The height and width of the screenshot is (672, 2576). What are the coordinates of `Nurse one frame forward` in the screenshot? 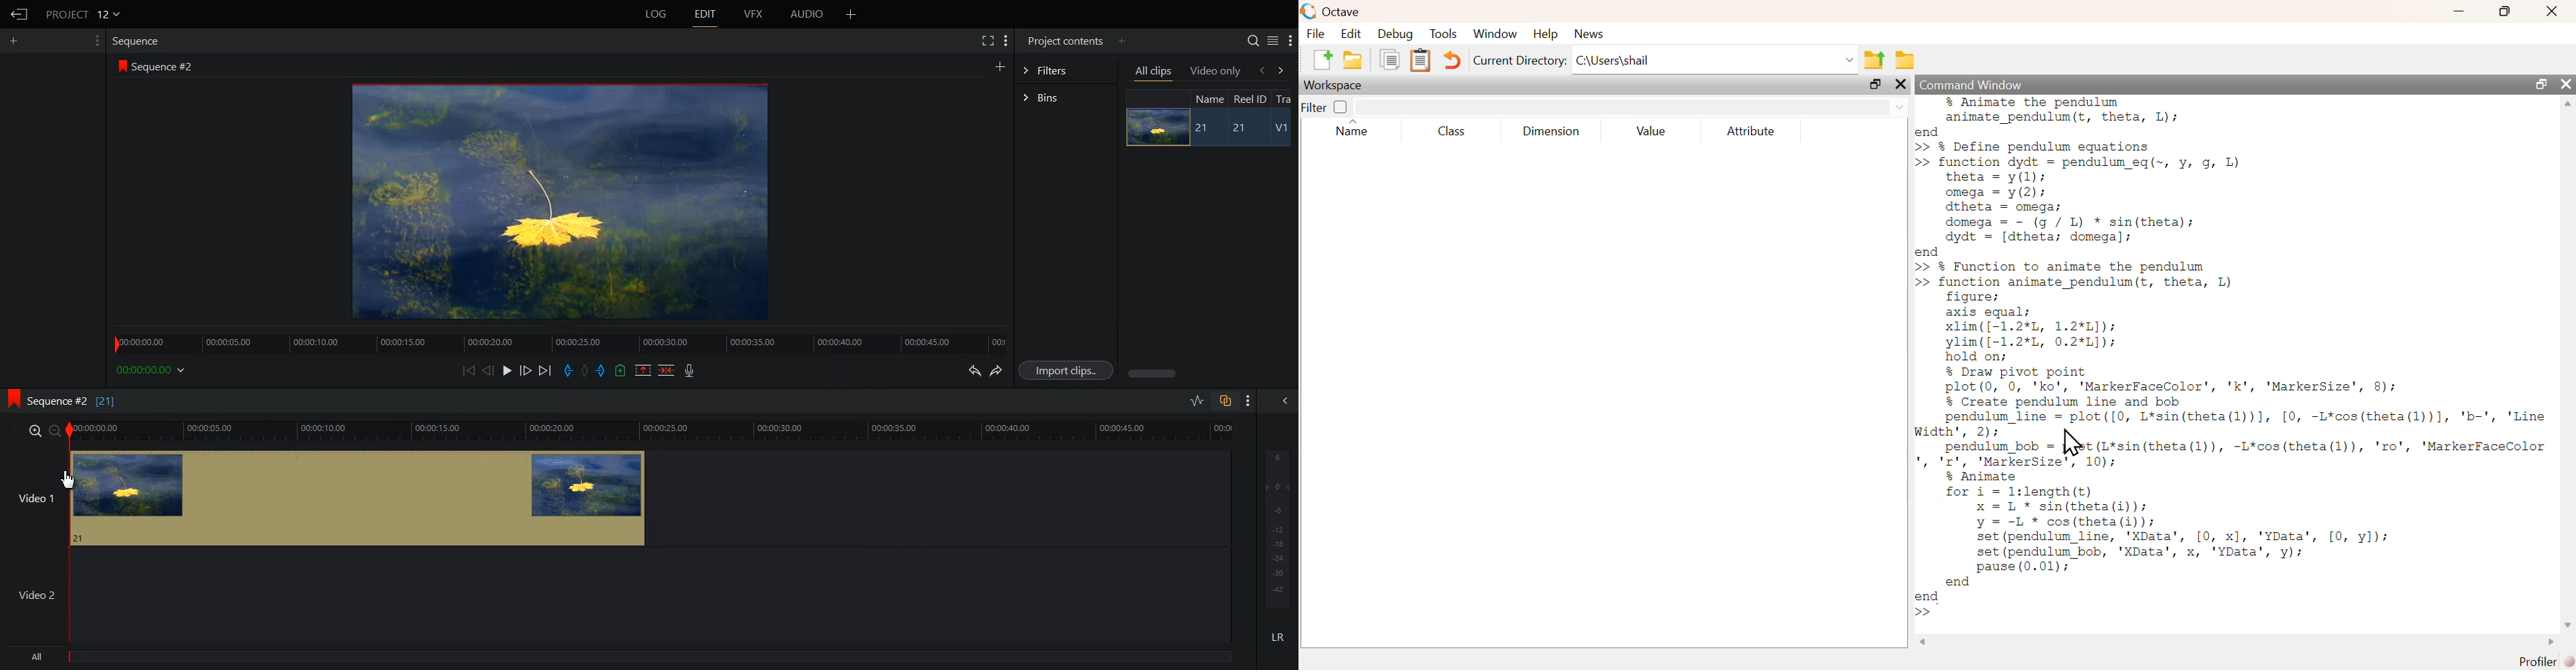 It's located at (526, 370).